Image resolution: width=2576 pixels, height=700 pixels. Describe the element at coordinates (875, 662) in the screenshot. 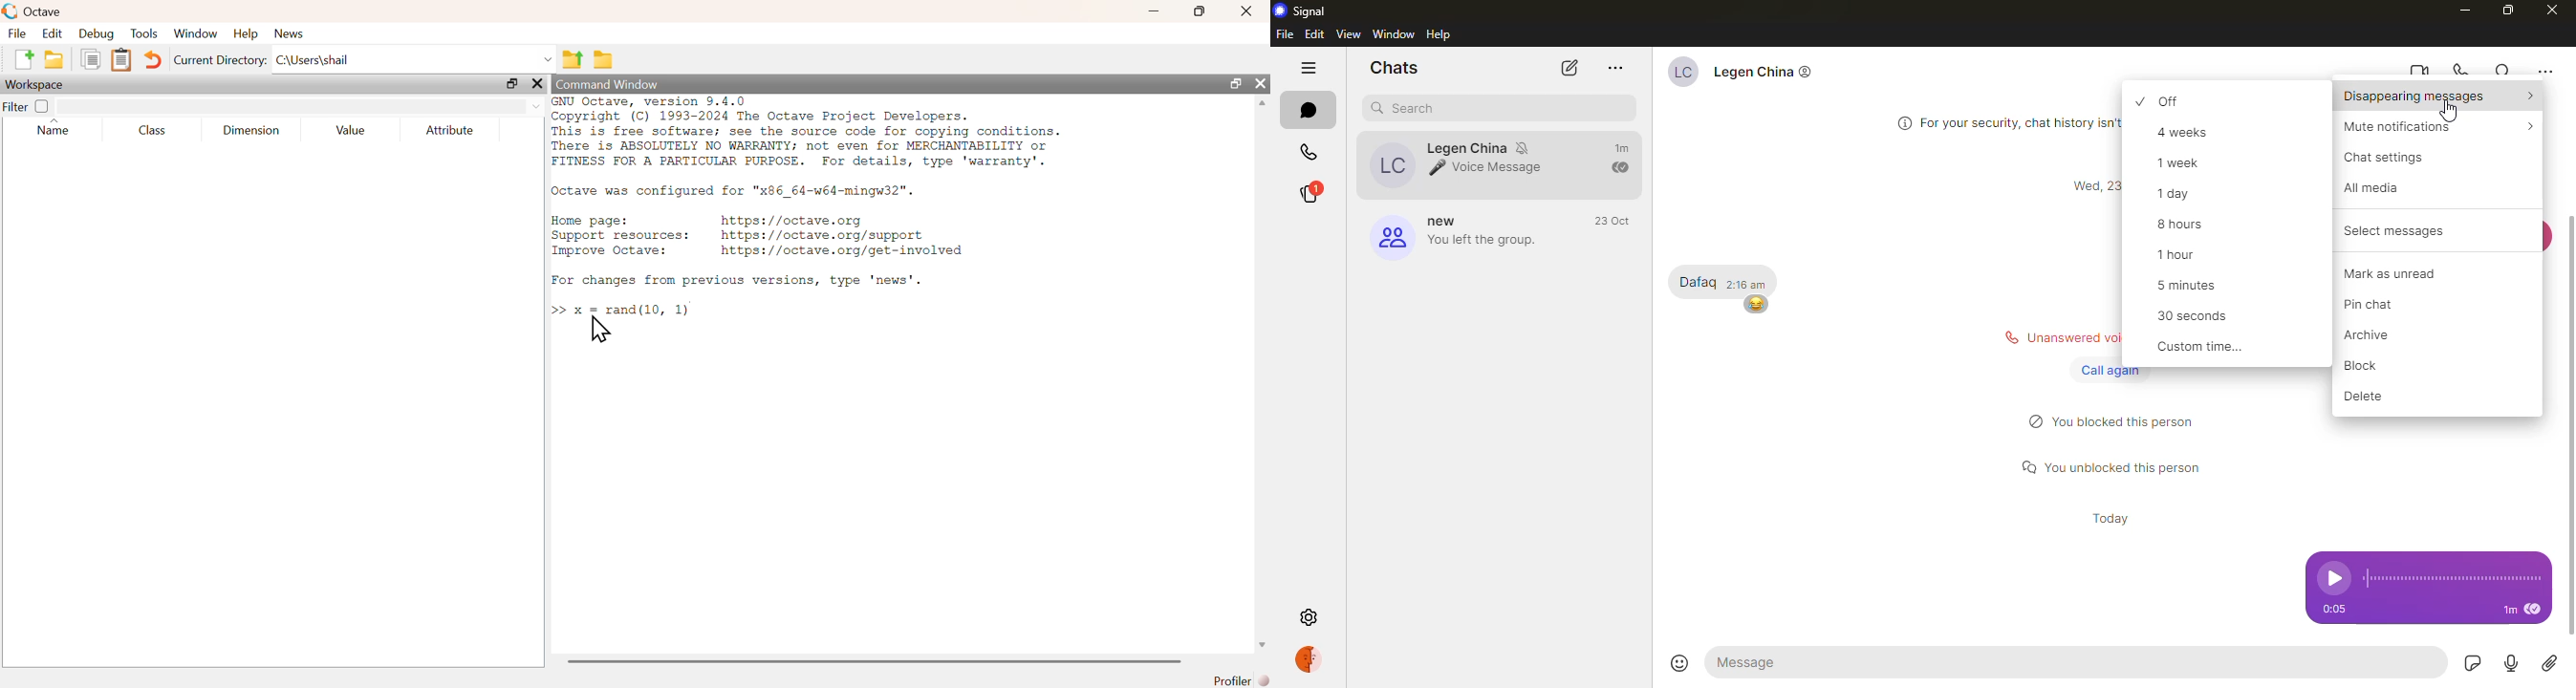

I see `scrollbar` at that location.